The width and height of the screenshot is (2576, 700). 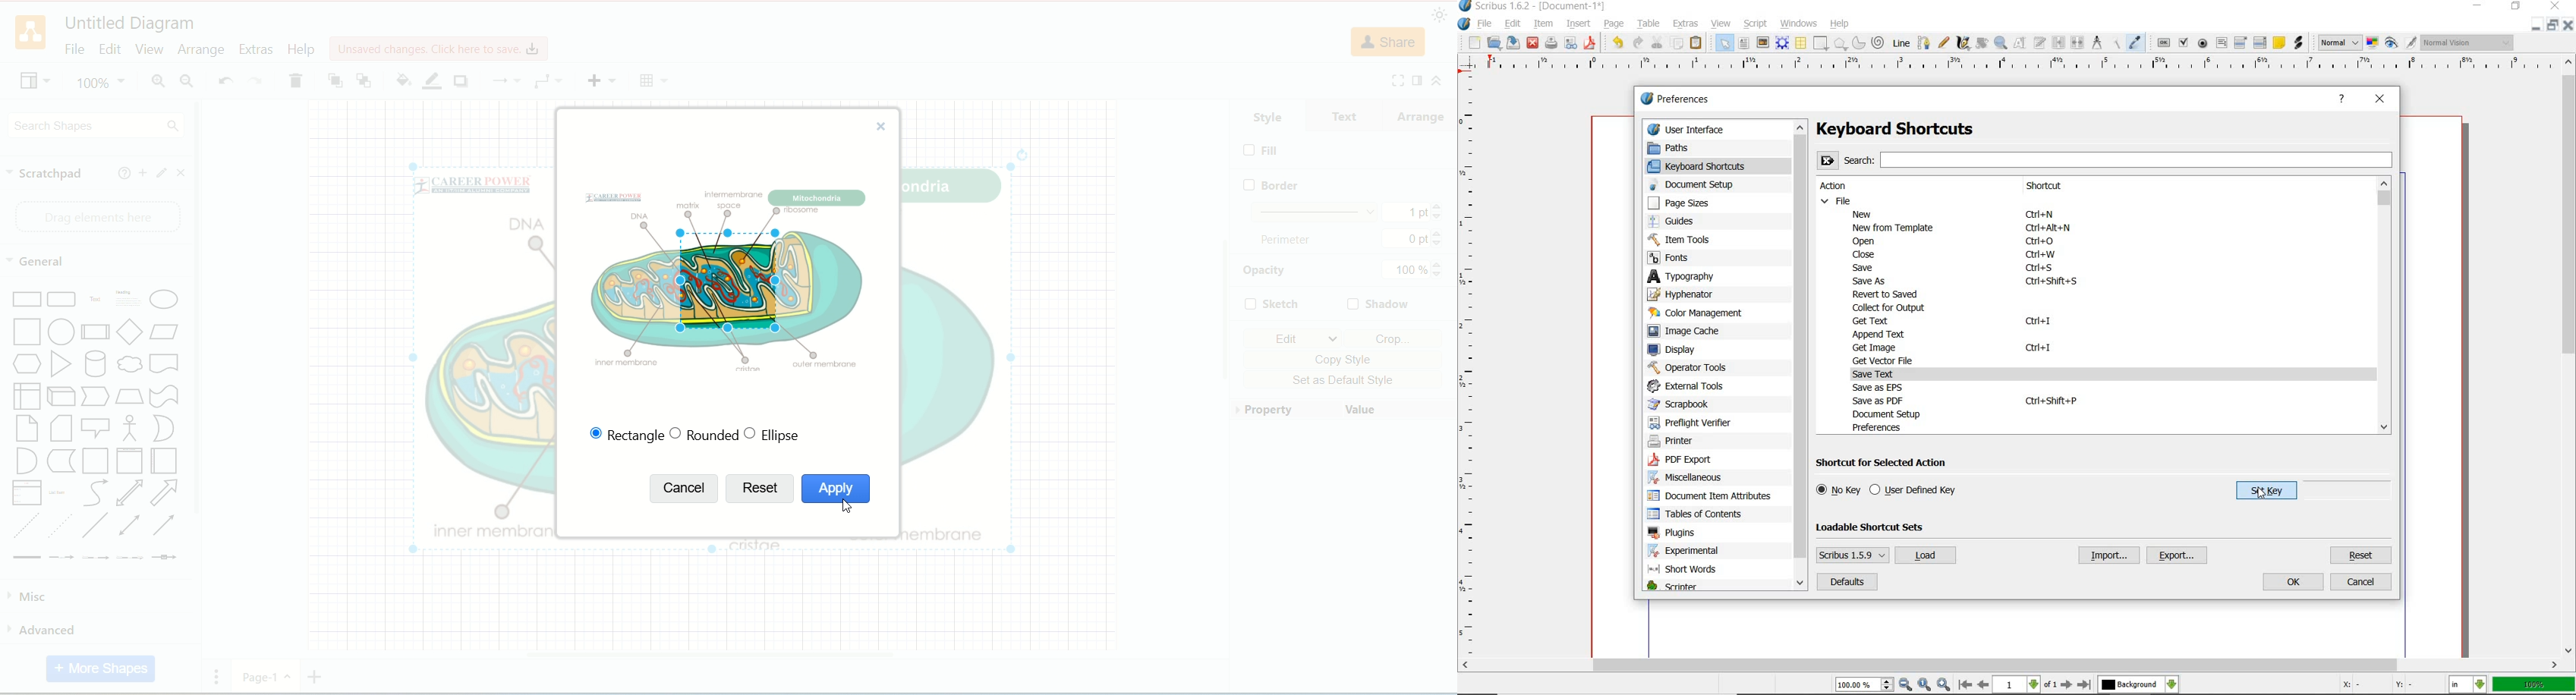 I want to click on plugins, so click(x=1674, y=533).